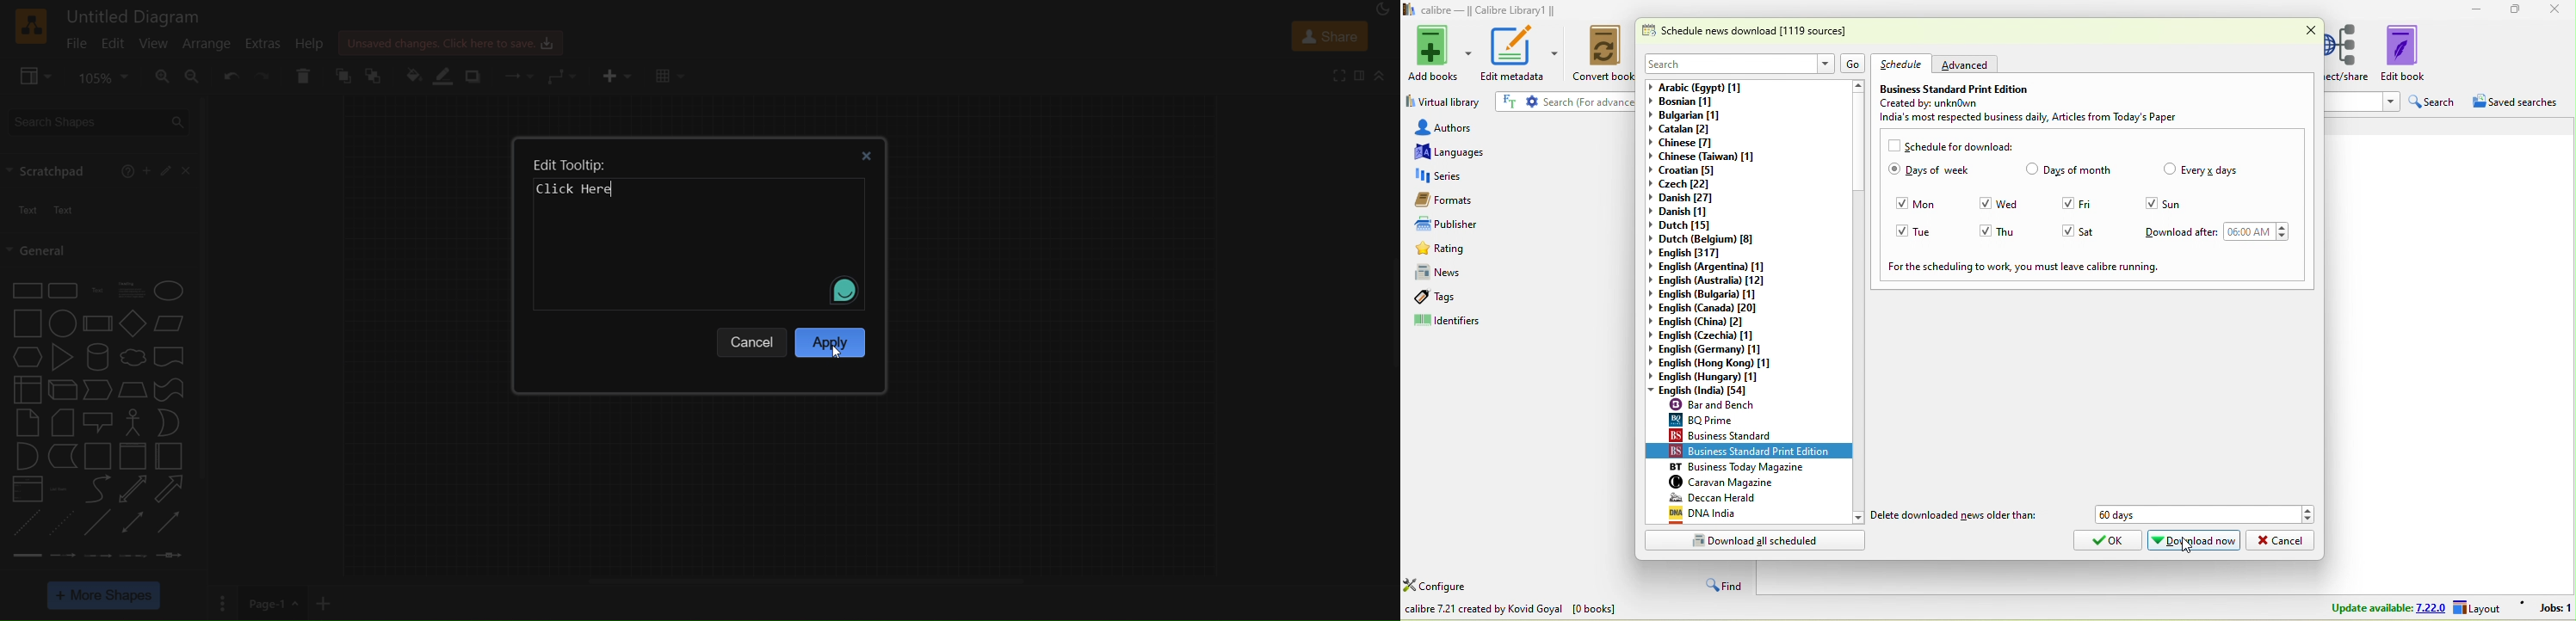 The width and height of the screenshot is (2576, 644). I want to click on maximize, so click(2519, 10).